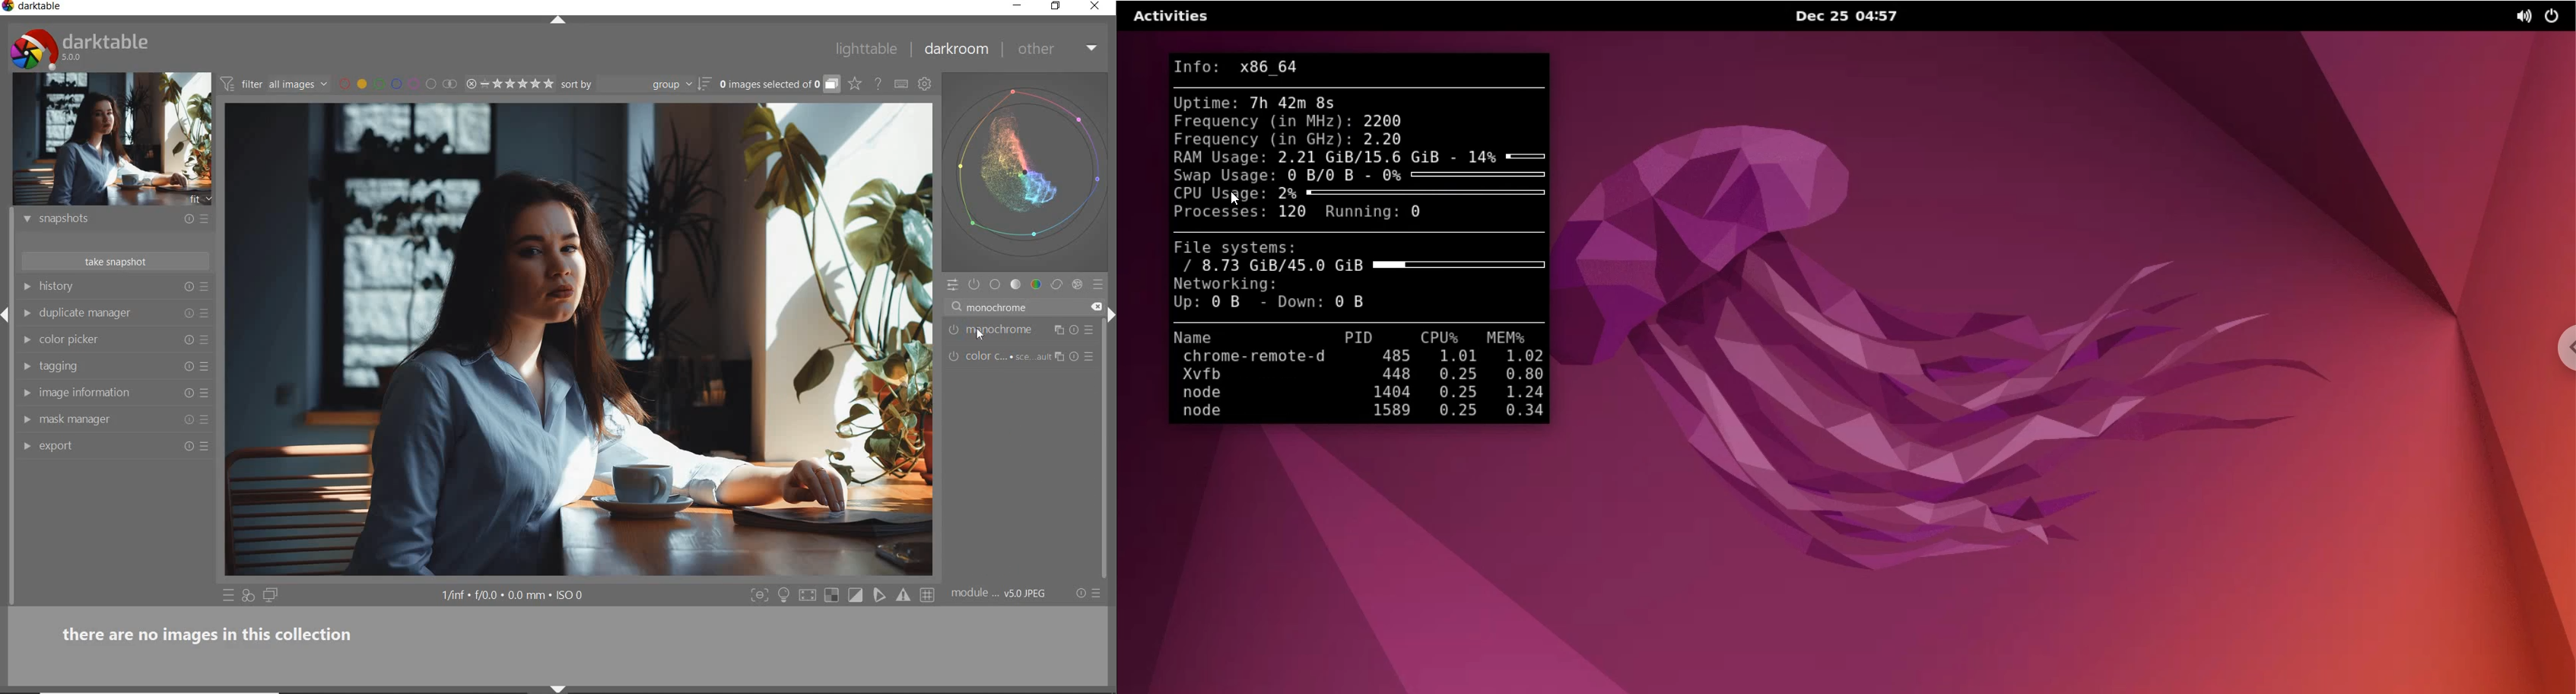 This screenshot has height=700, width=2576. Describe the element at coordinates (1026, 171) in the screenshot. I see `waveform` at that location.